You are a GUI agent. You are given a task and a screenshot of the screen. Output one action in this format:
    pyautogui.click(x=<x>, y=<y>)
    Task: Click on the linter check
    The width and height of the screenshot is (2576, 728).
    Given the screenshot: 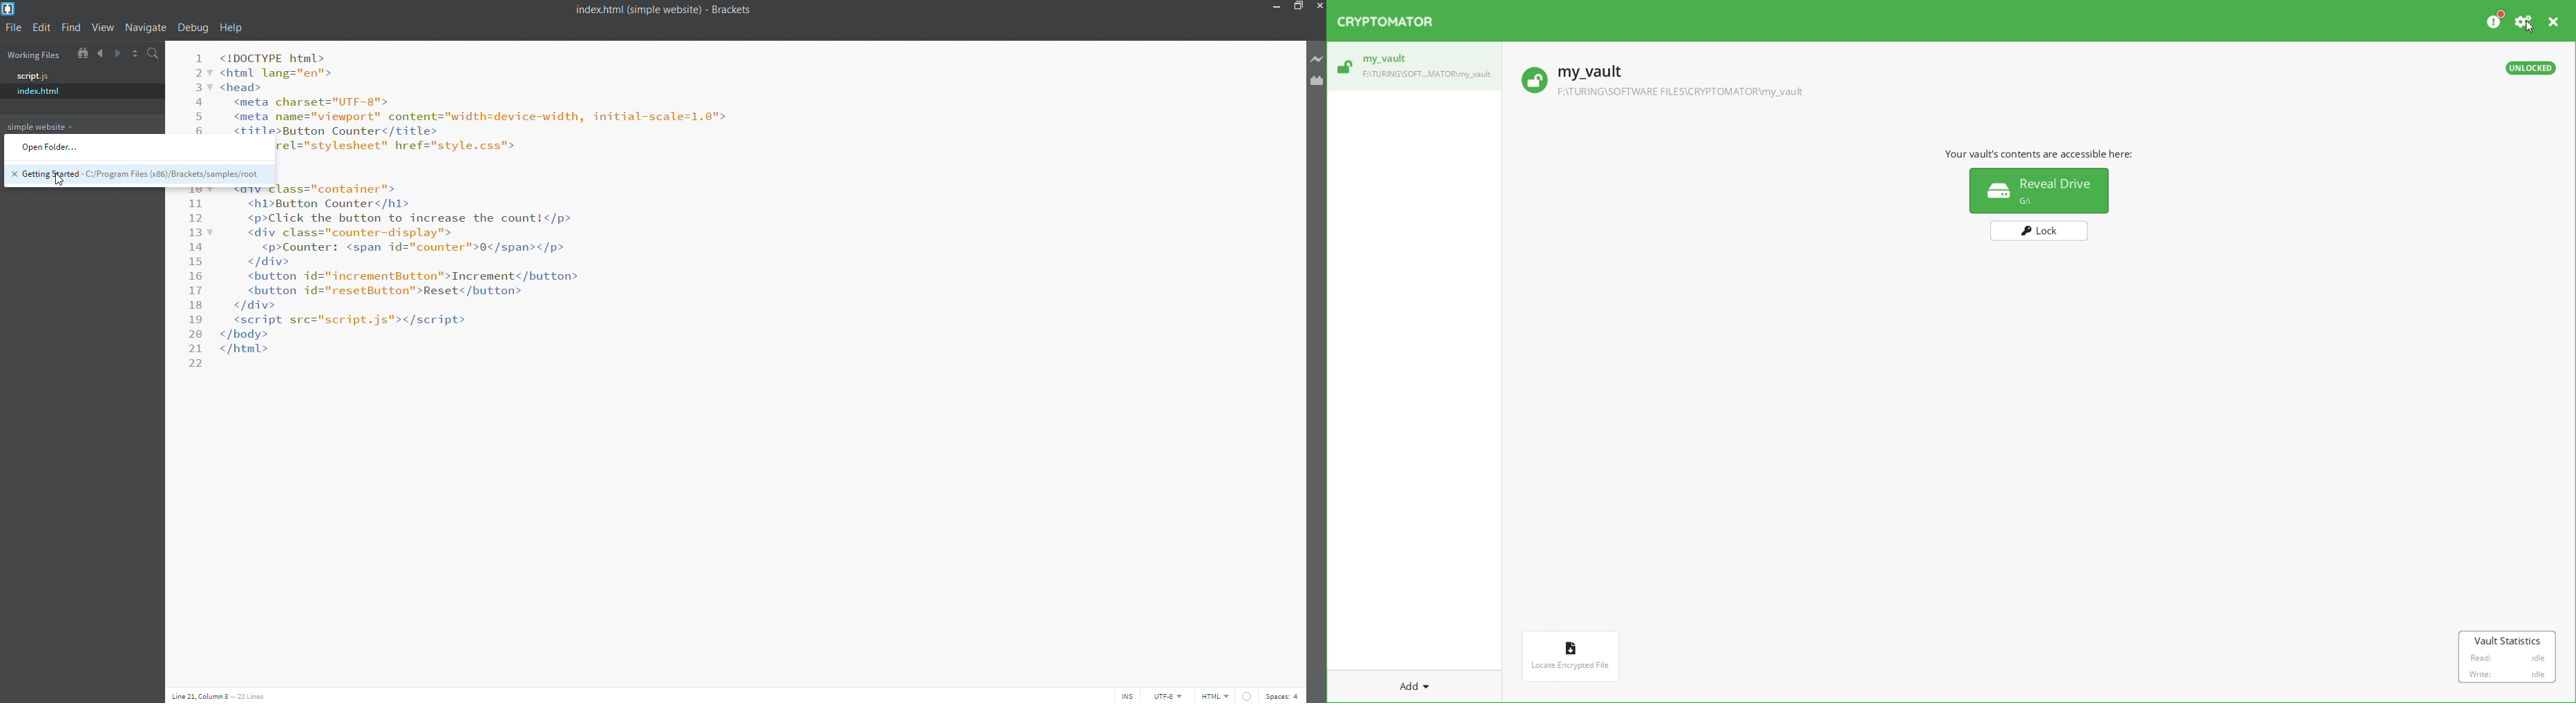 What is the action you would take?
    pyautogui.click(x=1249, y=695)
    